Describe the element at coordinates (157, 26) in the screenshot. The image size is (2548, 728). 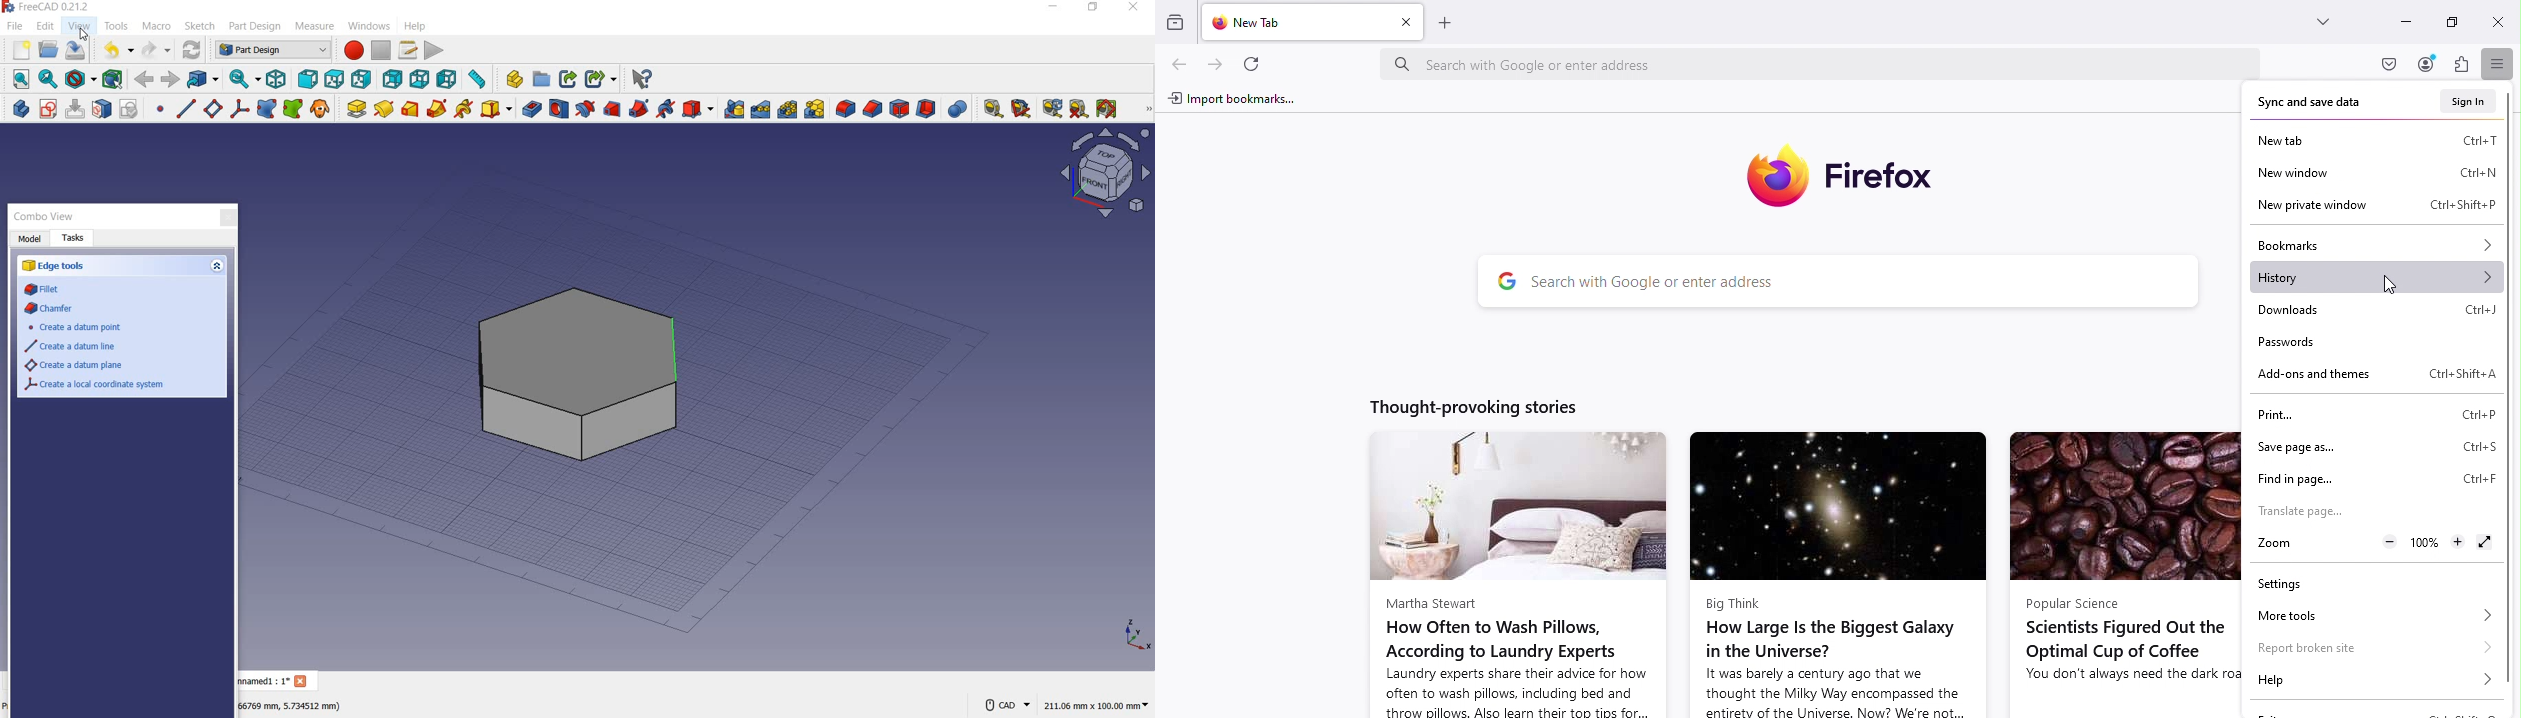
I see `macro` at that location.